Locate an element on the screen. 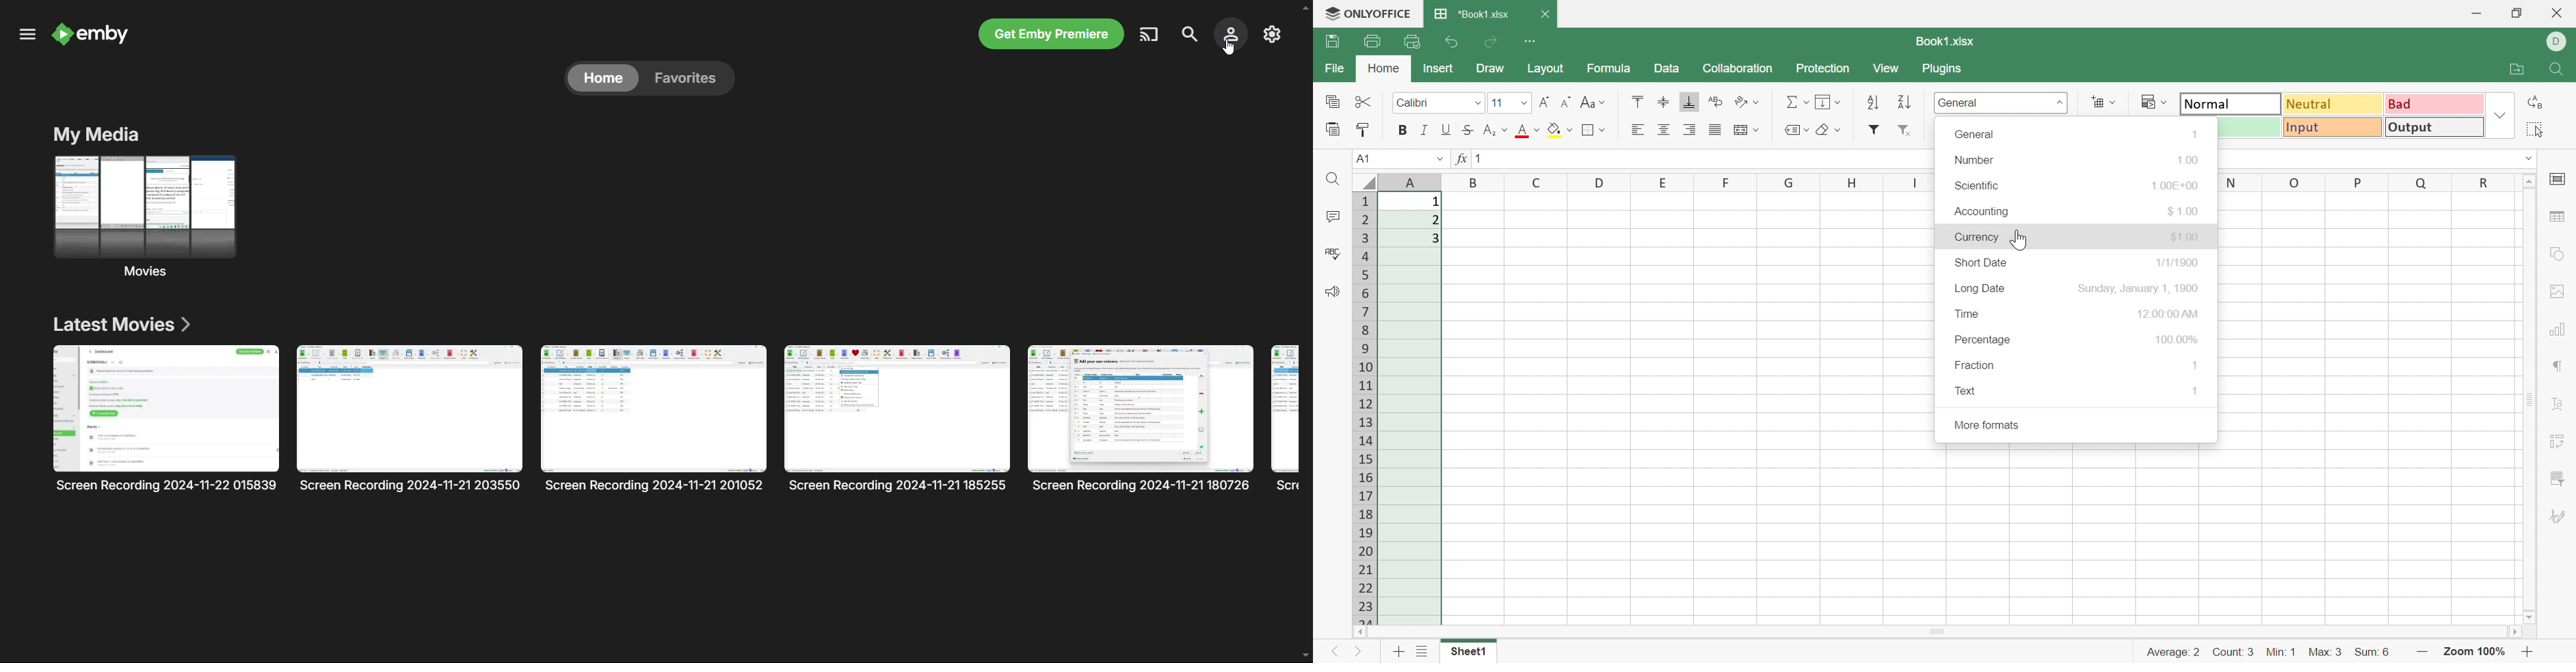 This screenshot has height=672, width=2576. column names is located at coordinates (2364, 180).